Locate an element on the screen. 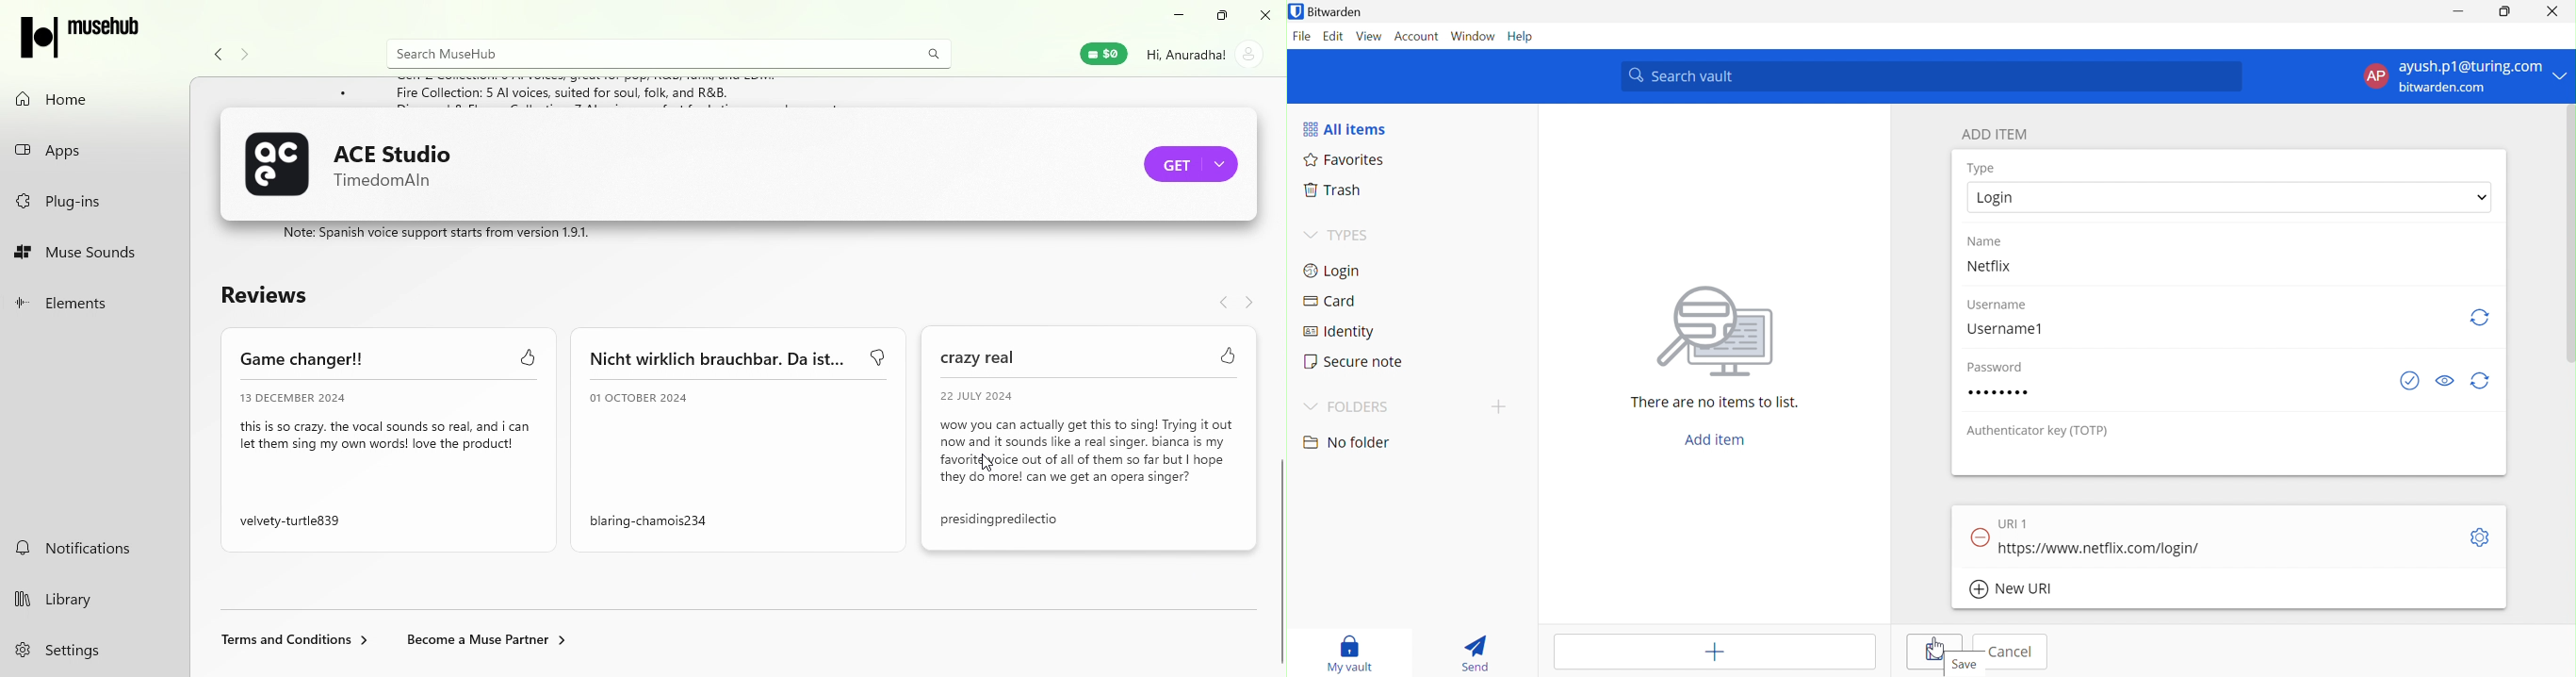  Review is located at coordinates (1095, 448).